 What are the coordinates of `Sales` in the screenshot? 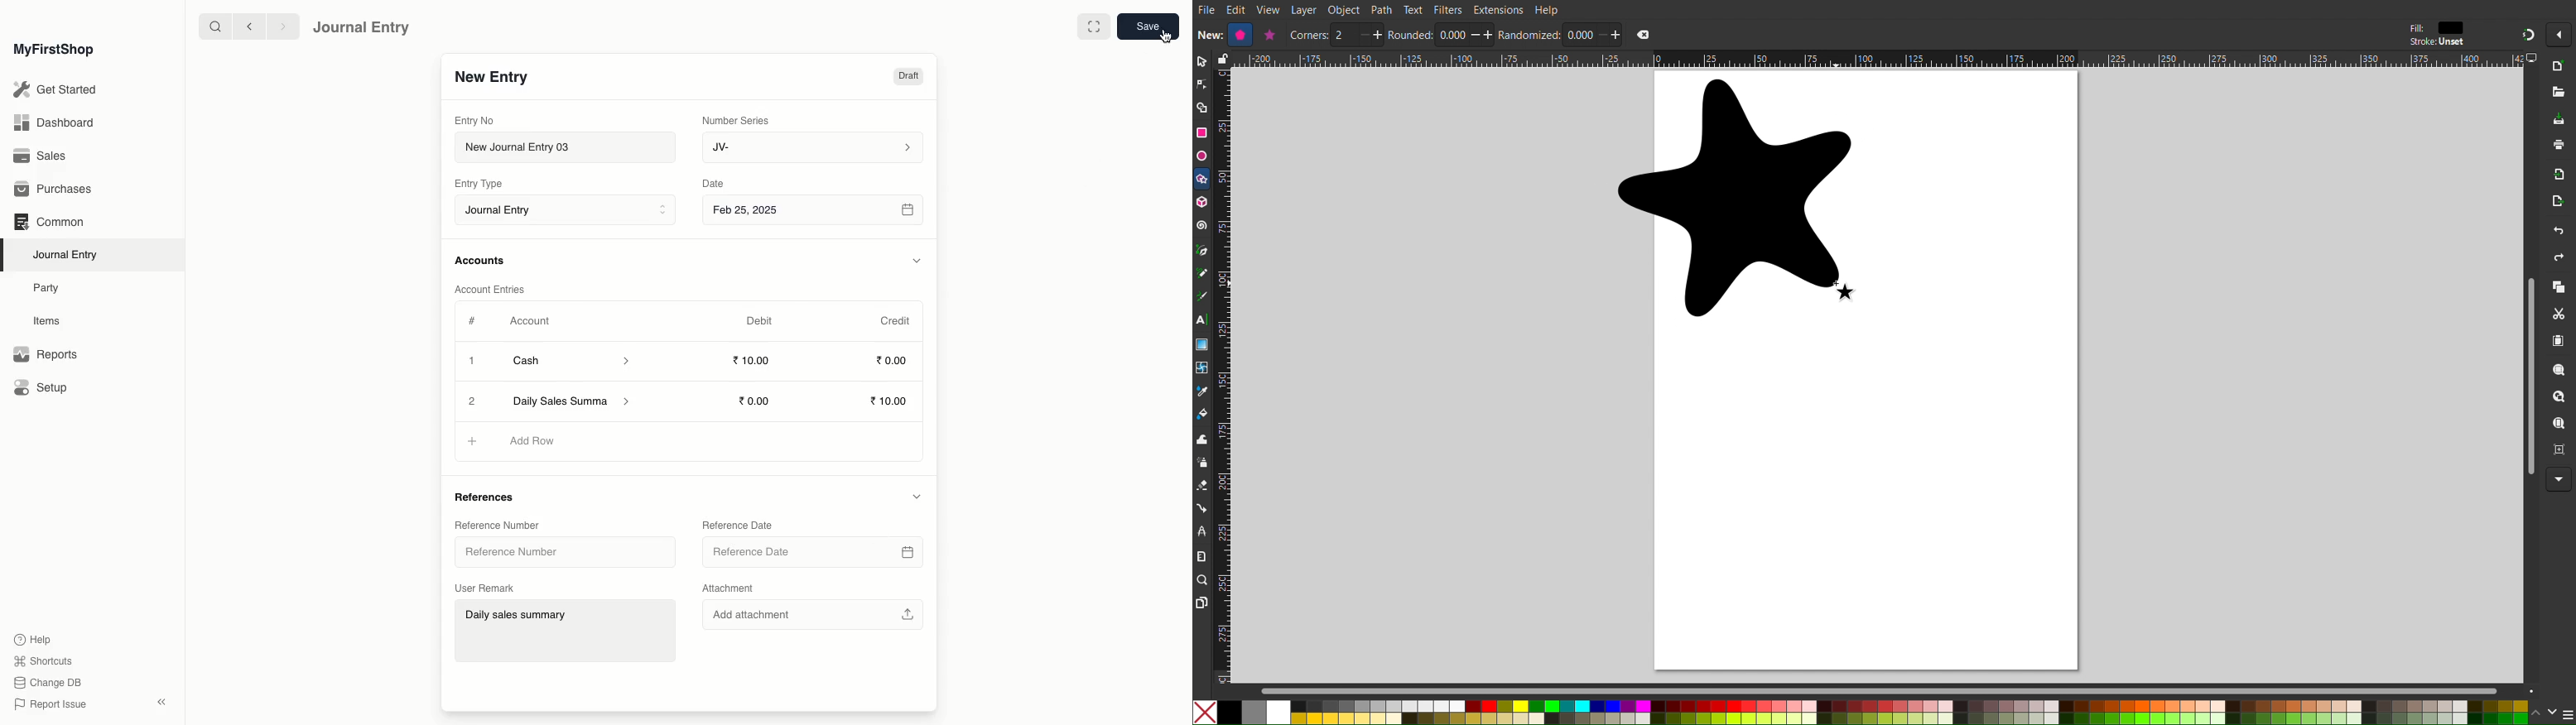 It's located at (41, 157).